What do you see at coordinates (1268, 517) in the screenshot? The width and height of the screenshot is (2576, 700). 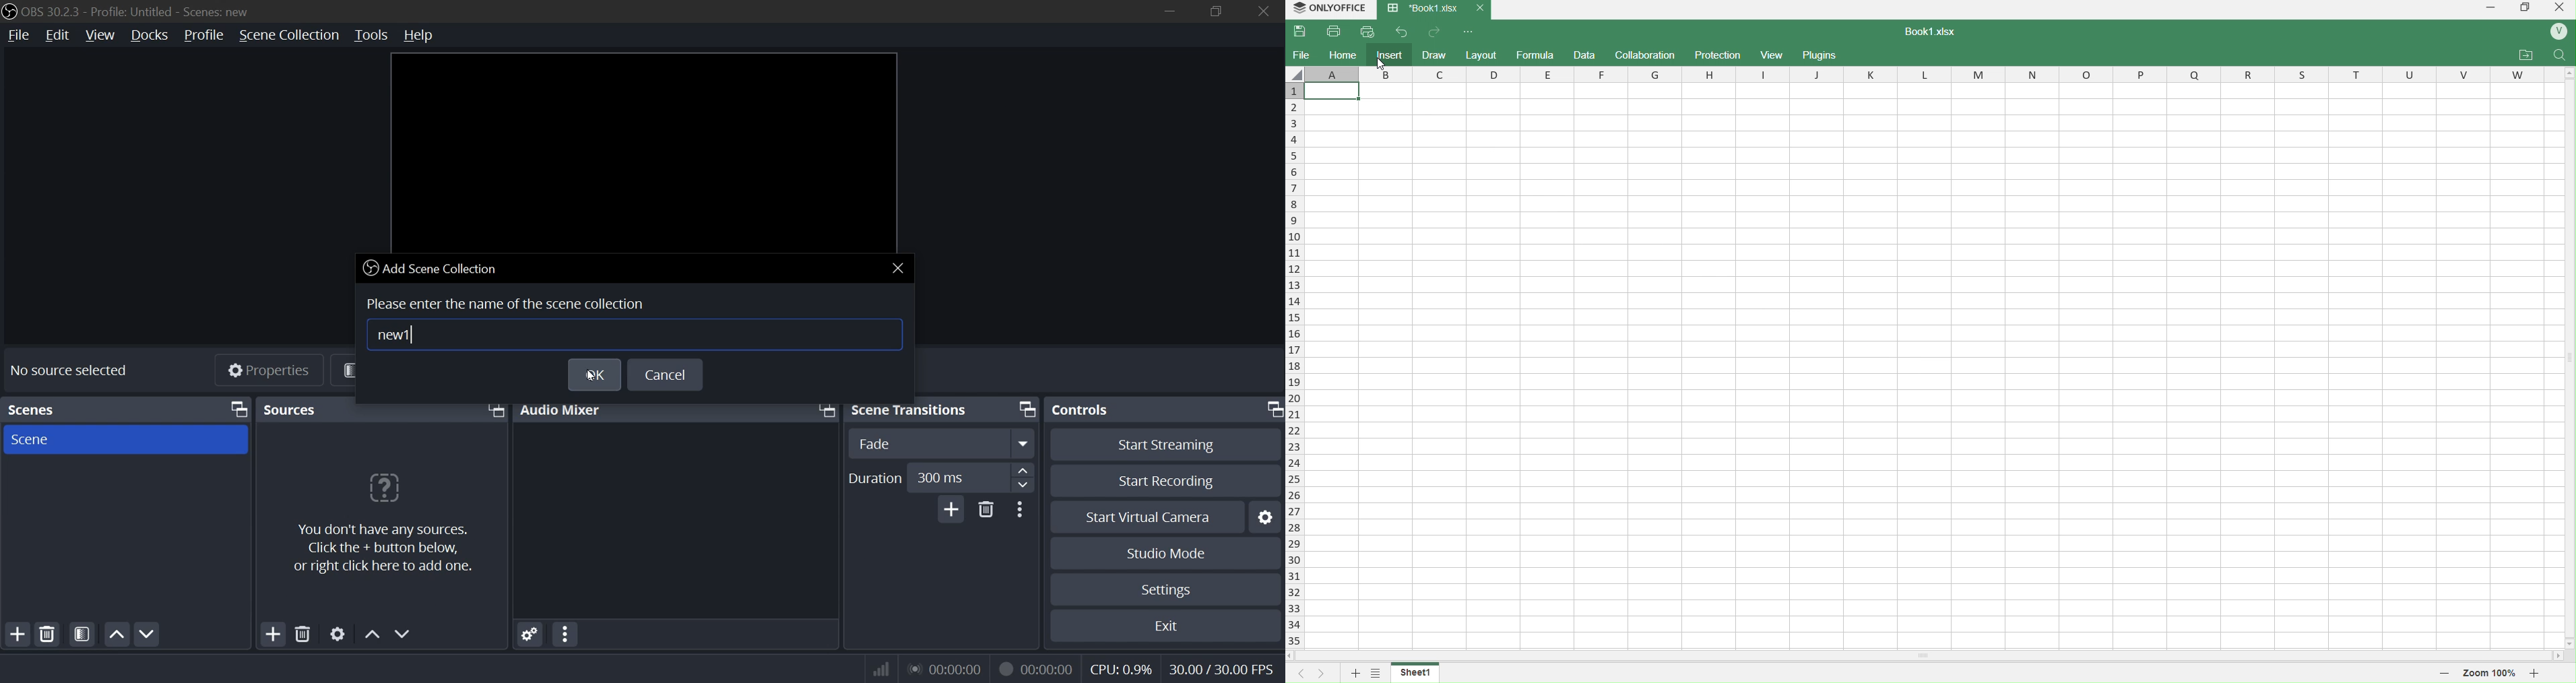 I see `settings` at bounding box center [1268, 517].